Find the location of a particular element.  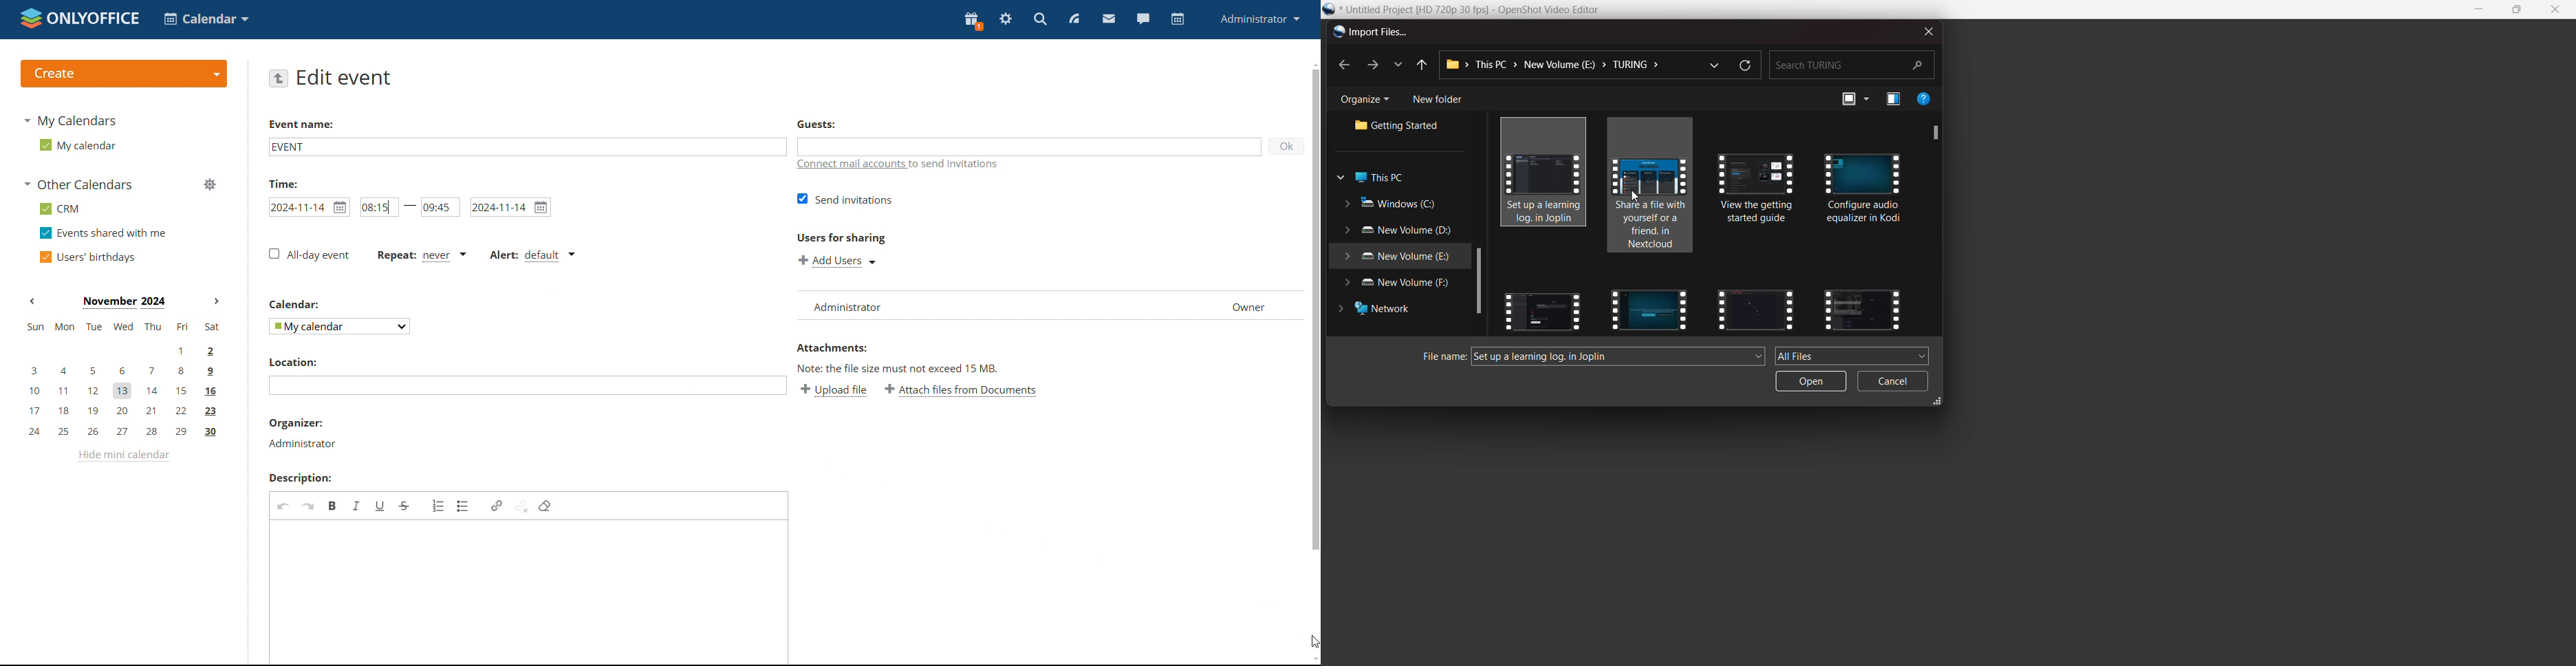

scrollbar is located at coordinates (1314, 310).